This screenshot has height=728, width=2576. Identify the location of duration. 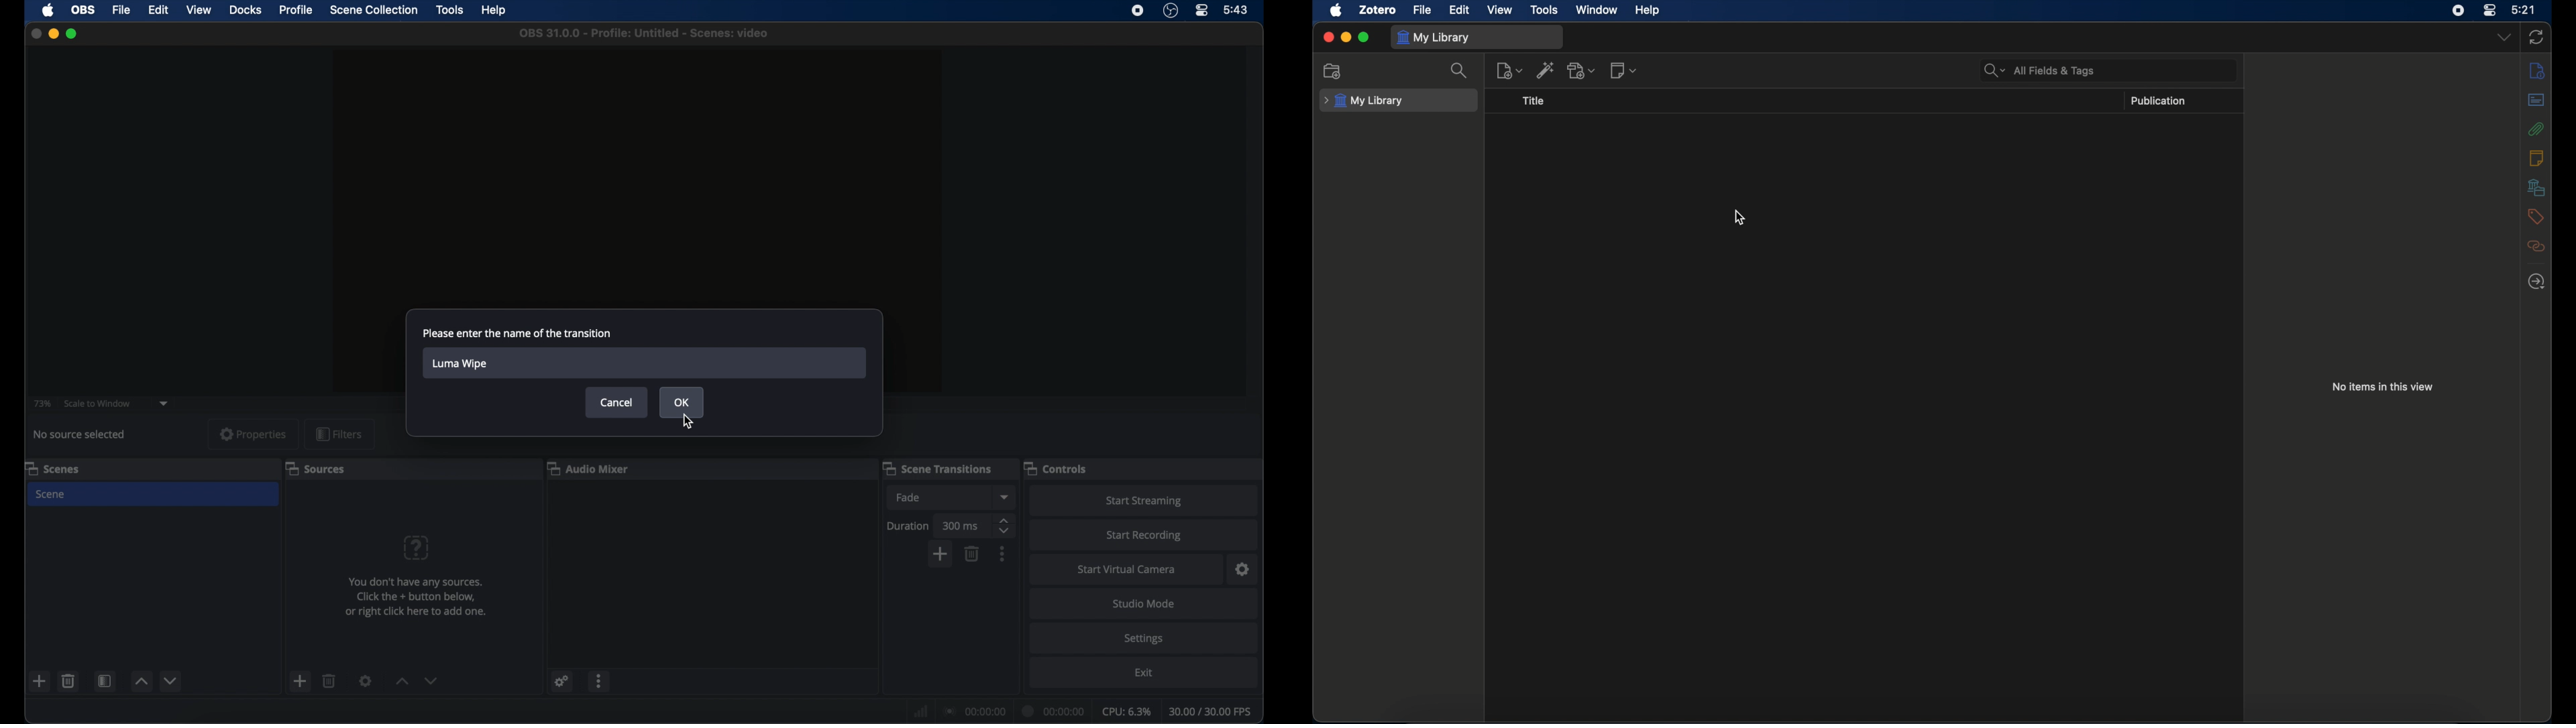
(1054, 712).